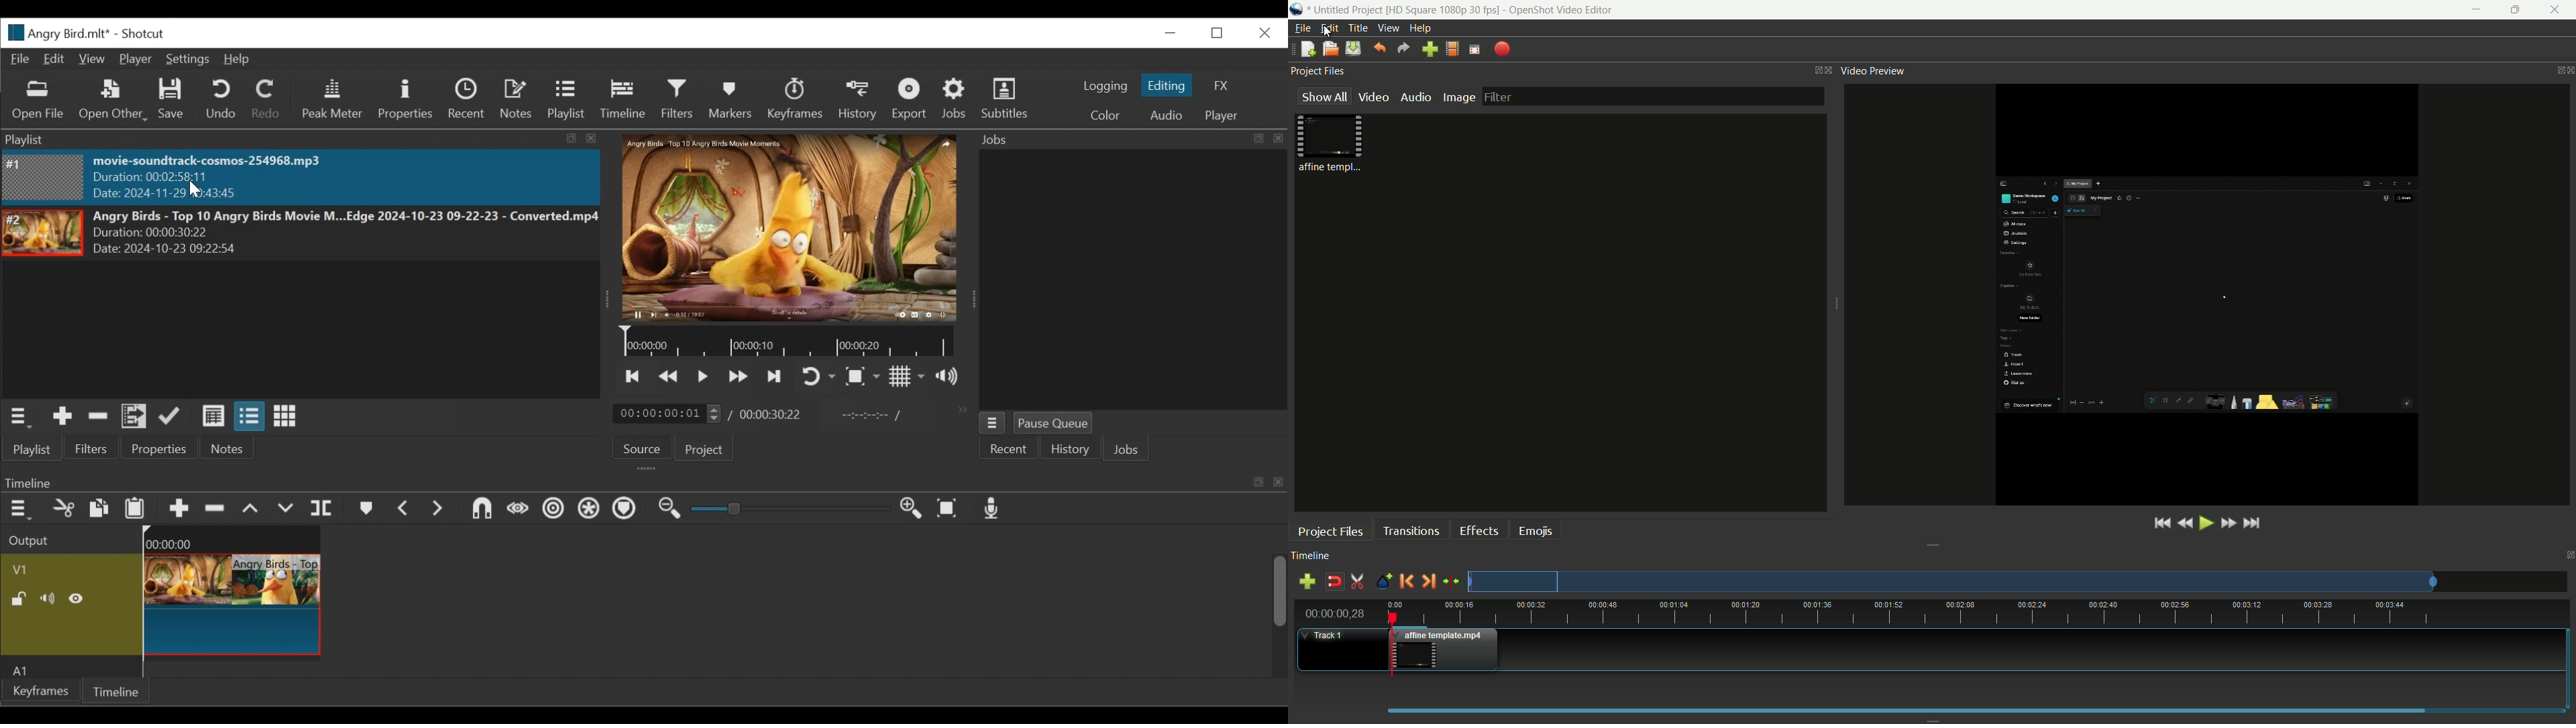 This screenshot has width=2576, height=728. What do you see at coordinates (643, 449) in the screenshot?
I see `Source` at bounding box center [643, 449].